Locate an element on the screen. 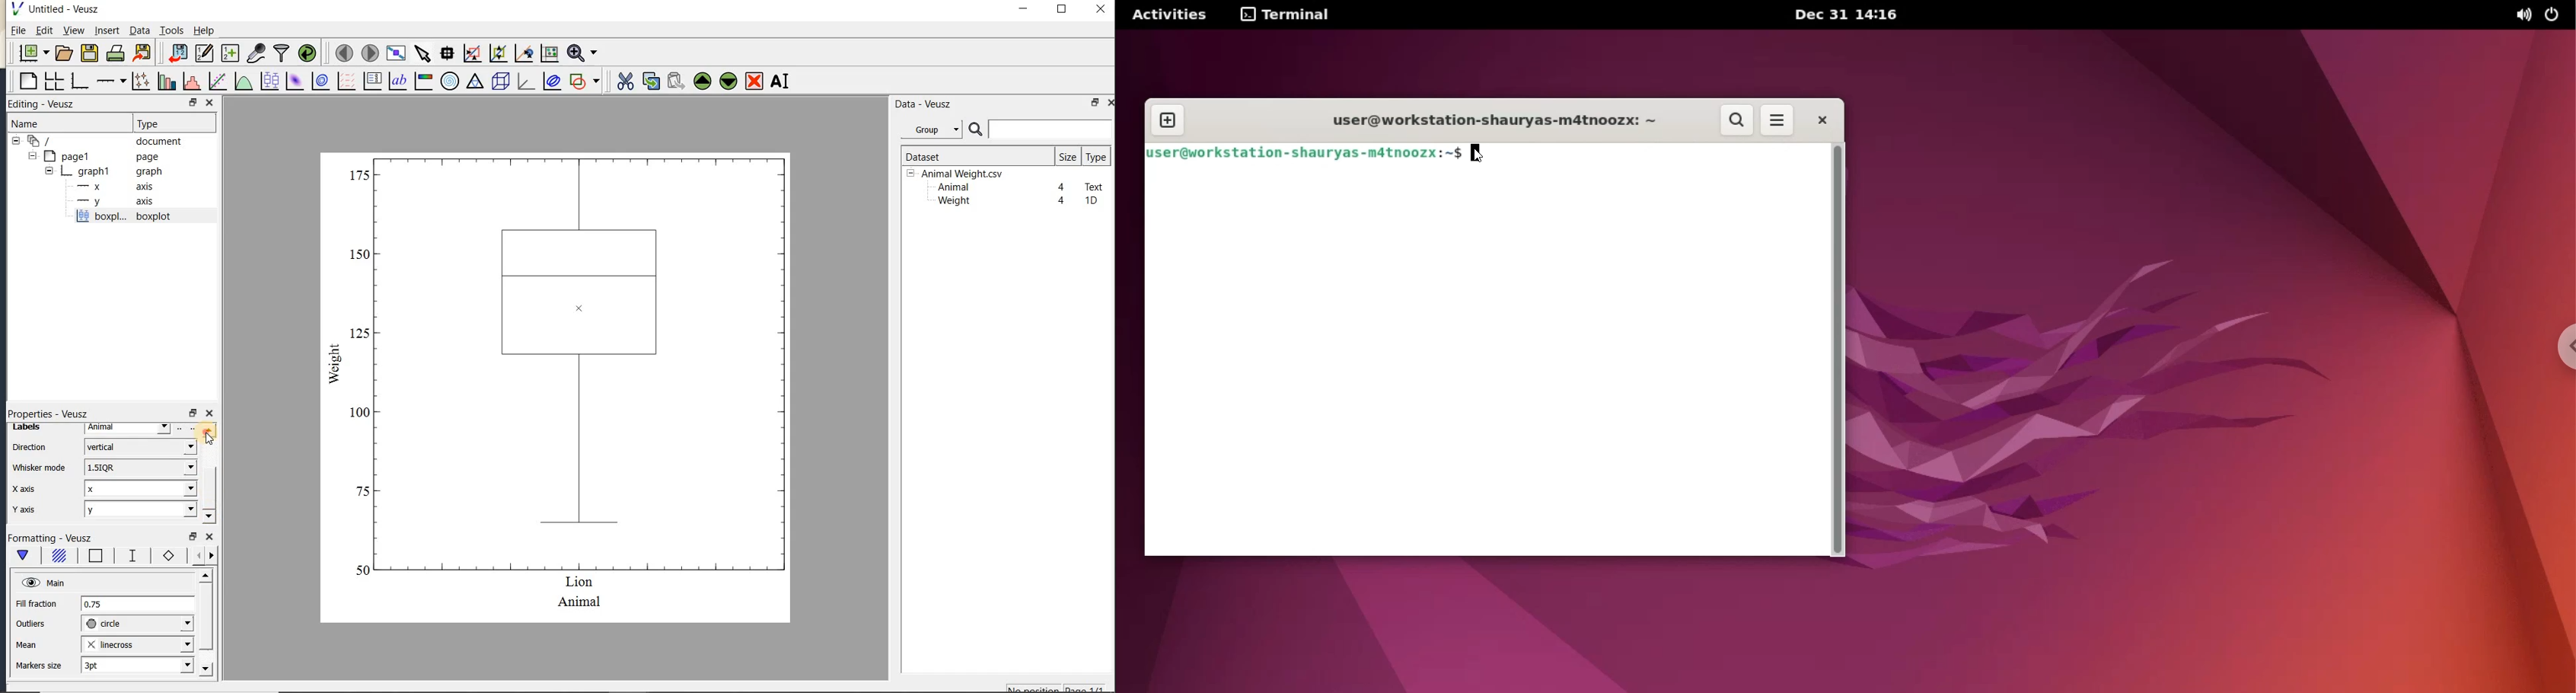  close is located at coordinates (210, 538).